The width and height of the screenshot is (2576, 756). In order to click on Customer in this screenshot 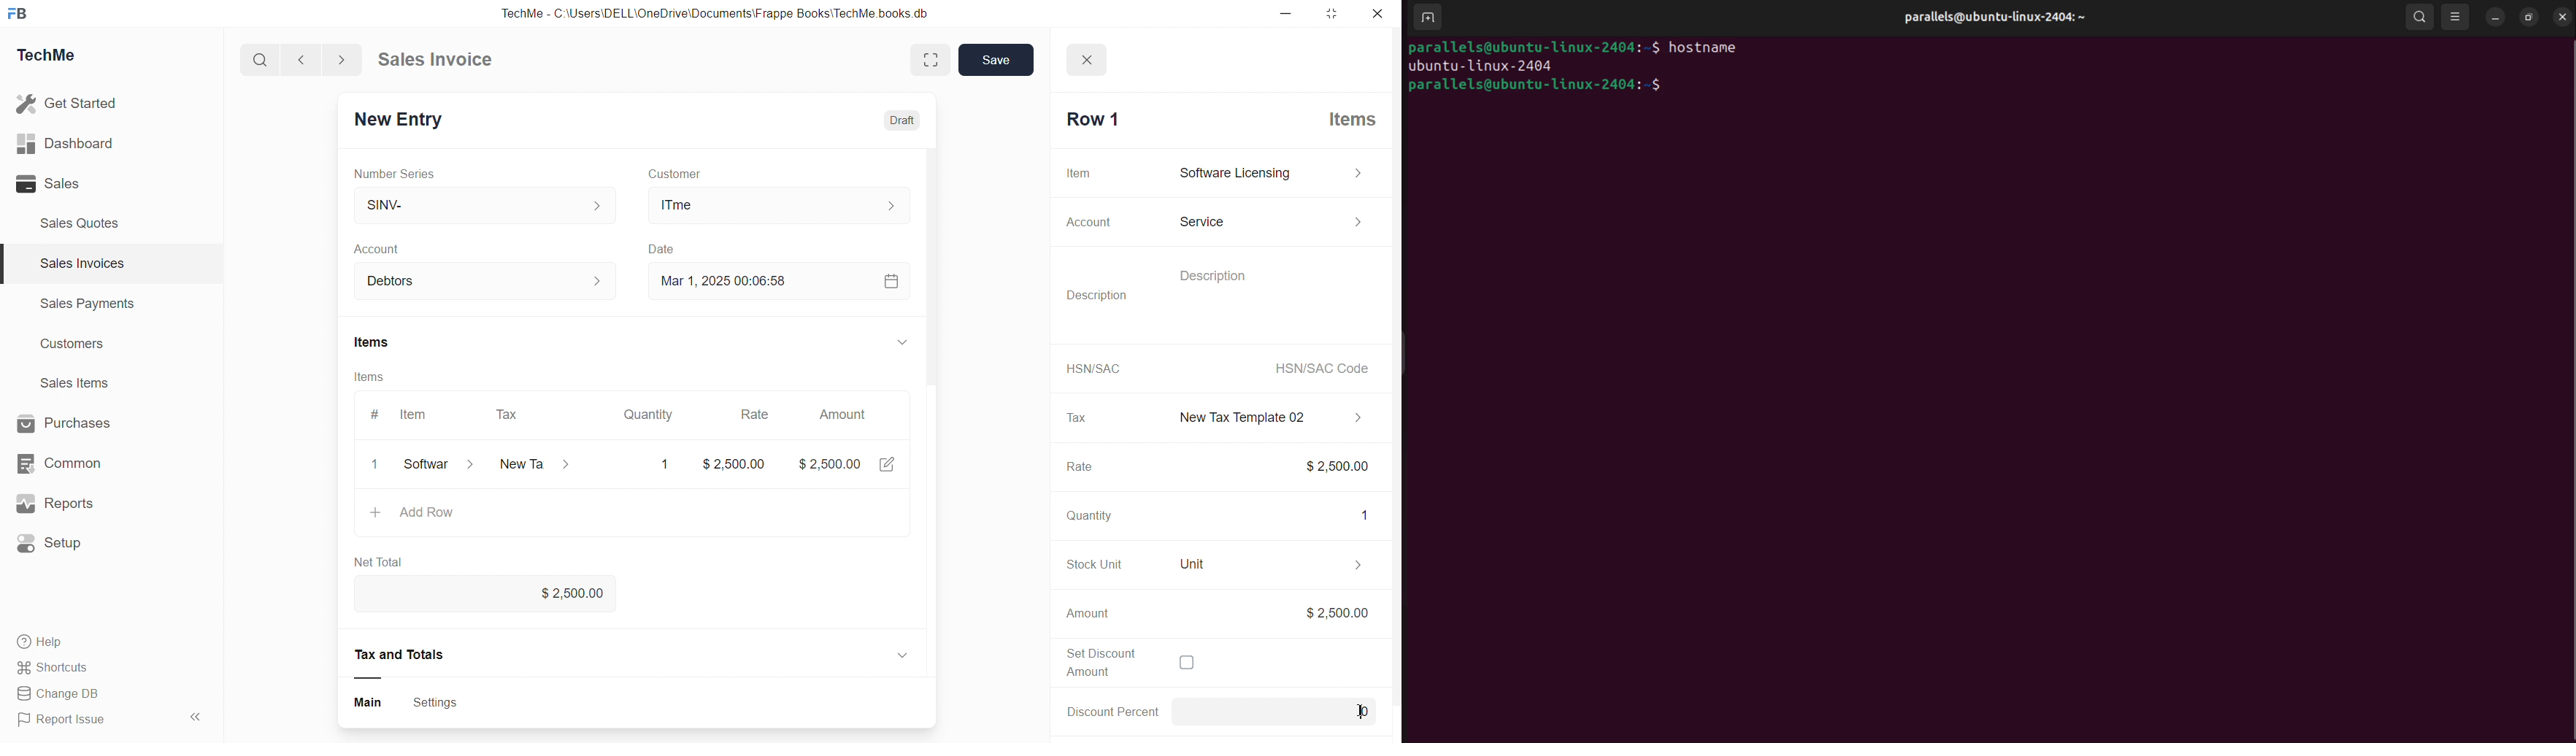, I will do `click(699, 172)`.